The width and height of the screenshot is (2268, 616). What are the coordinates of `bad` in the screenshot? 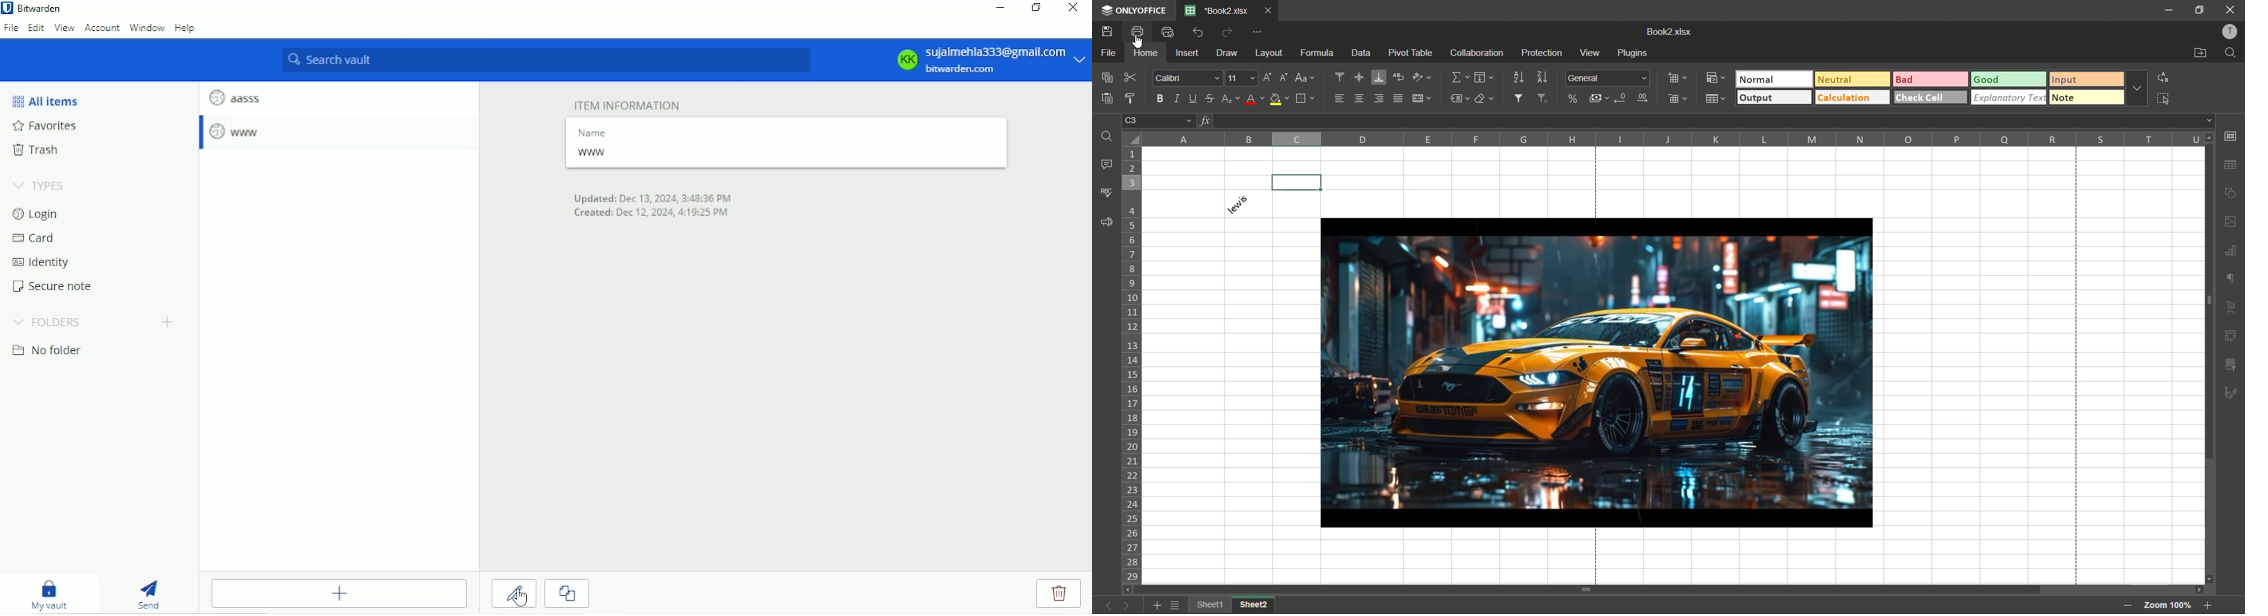 It's located at (1932, 81).